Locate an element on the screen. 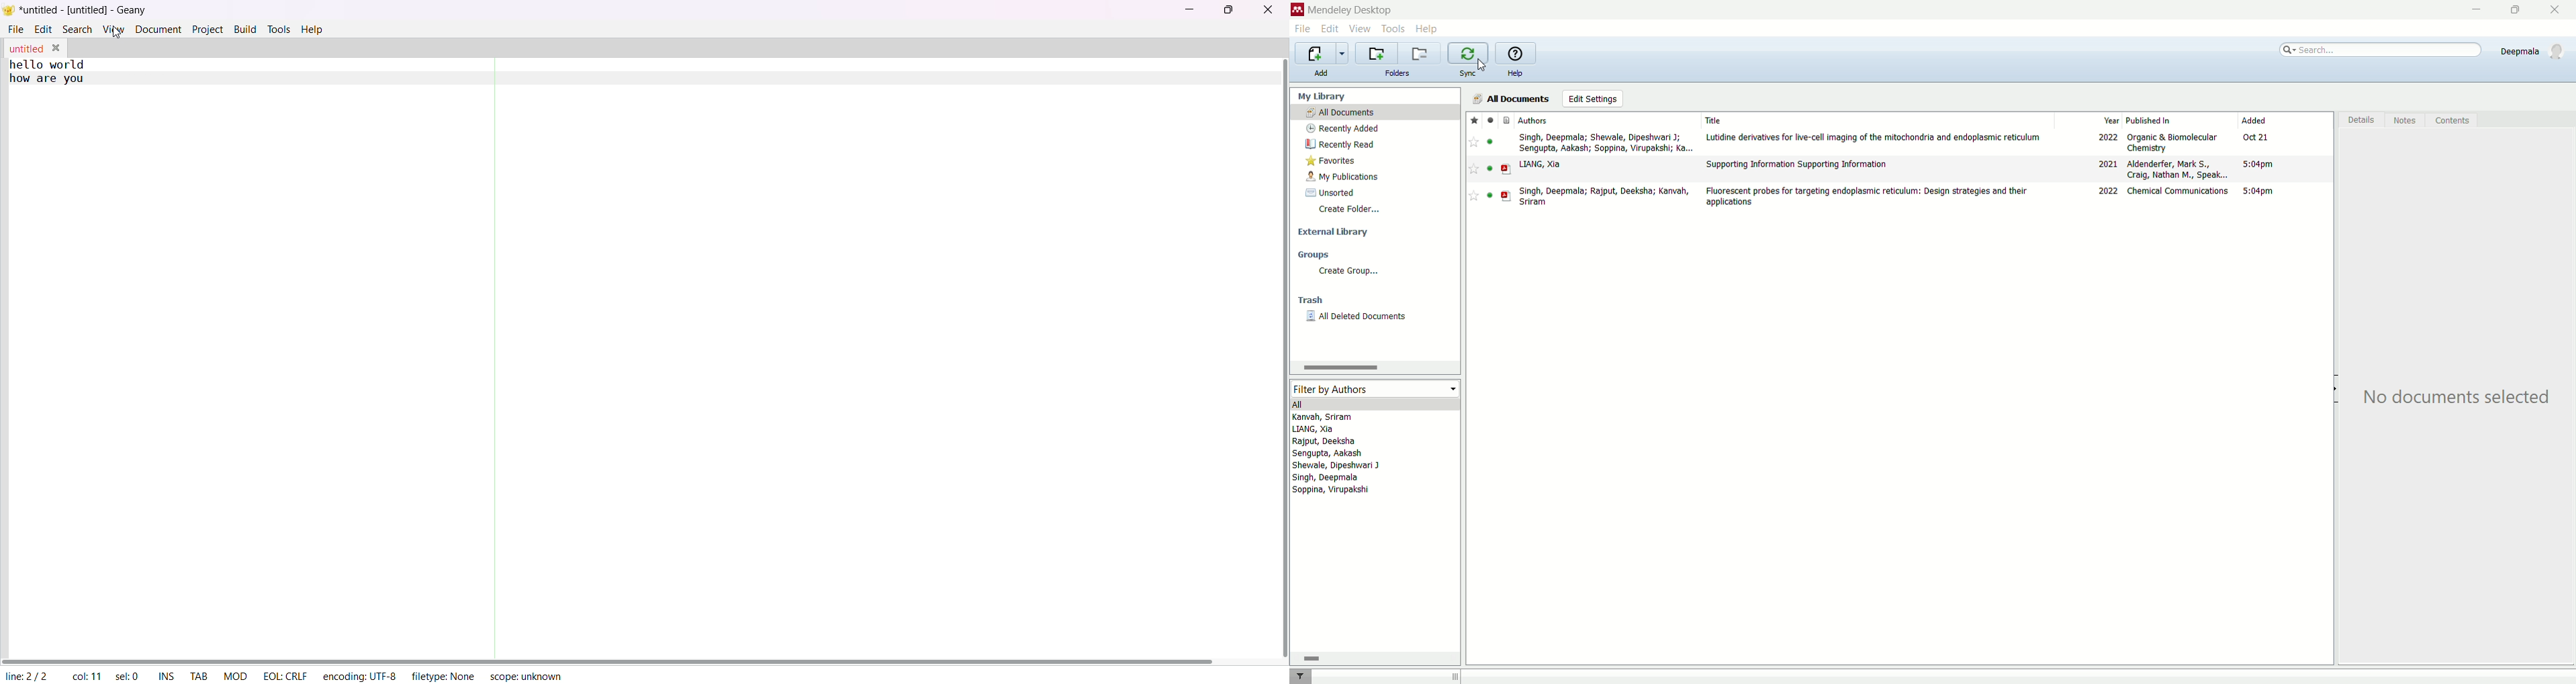 This screenshot has height=700, width=2576. all documents is located at coordinates (1375, 113).